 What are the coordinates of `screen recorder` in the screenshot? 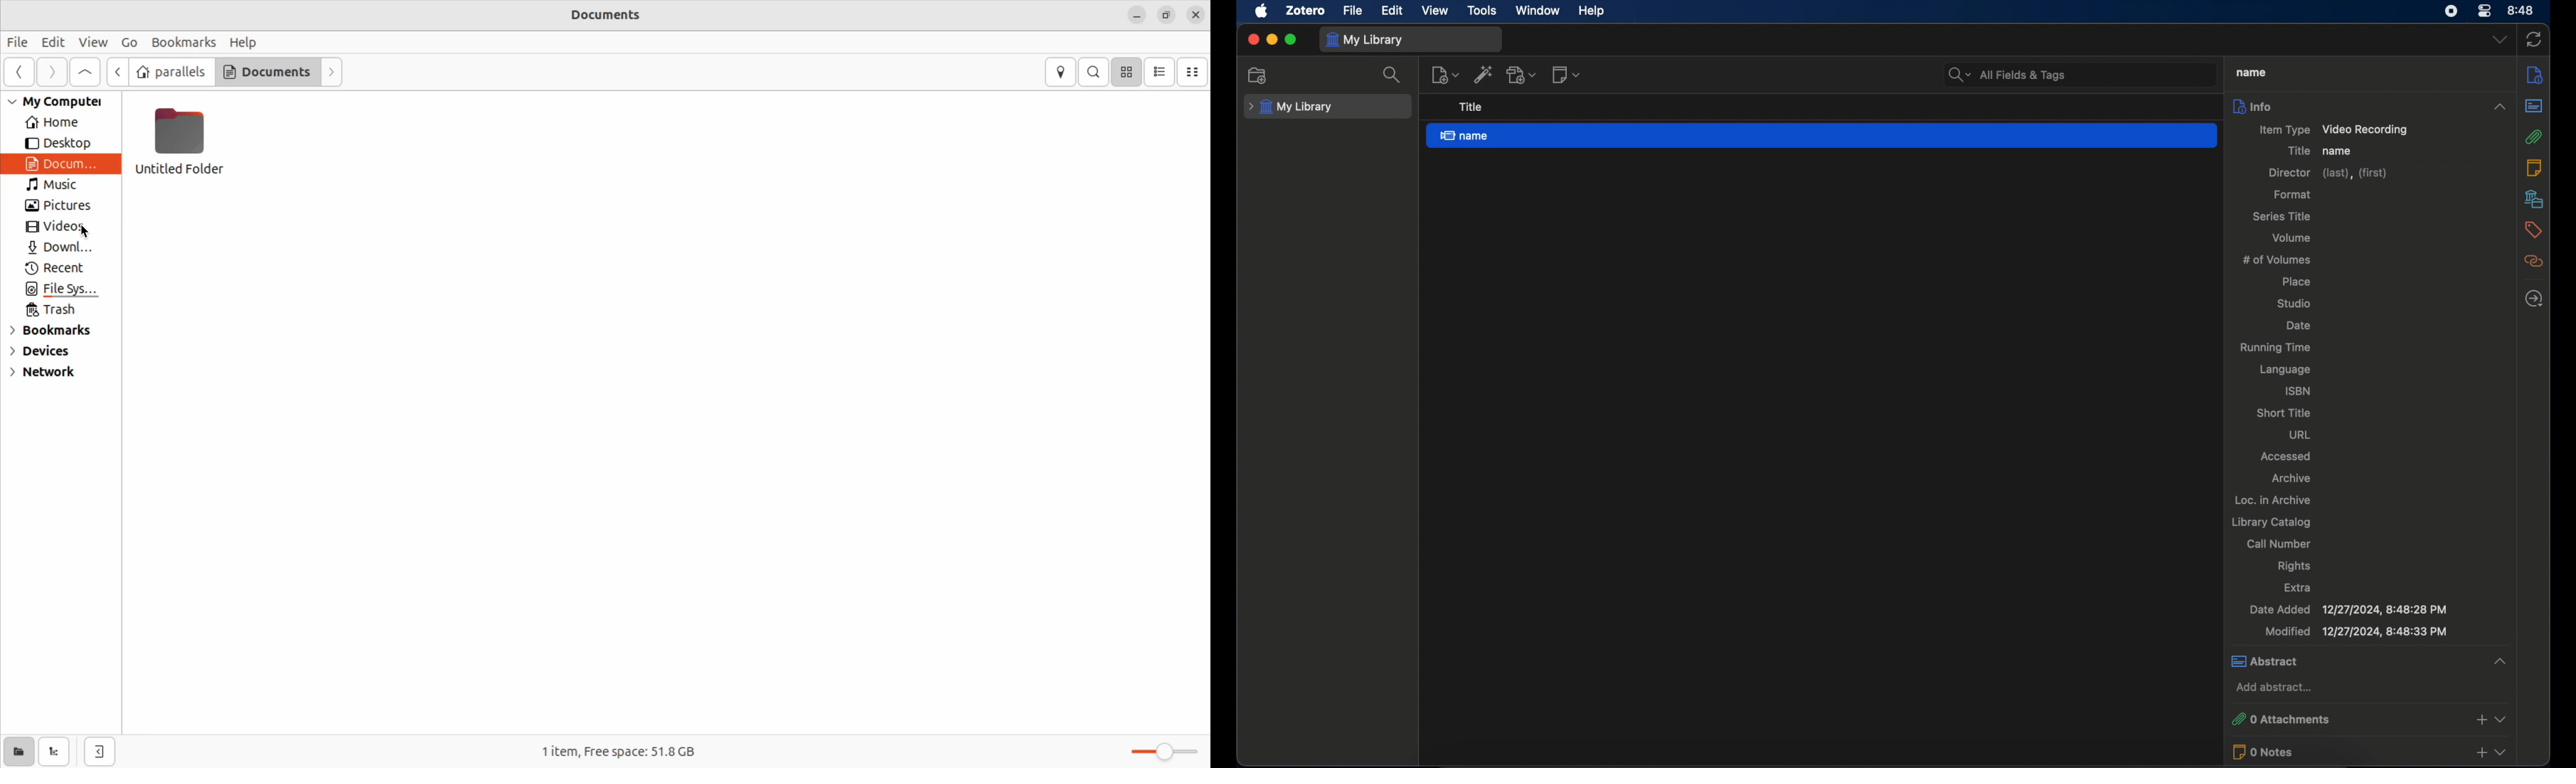 It's located at (2451, 11).